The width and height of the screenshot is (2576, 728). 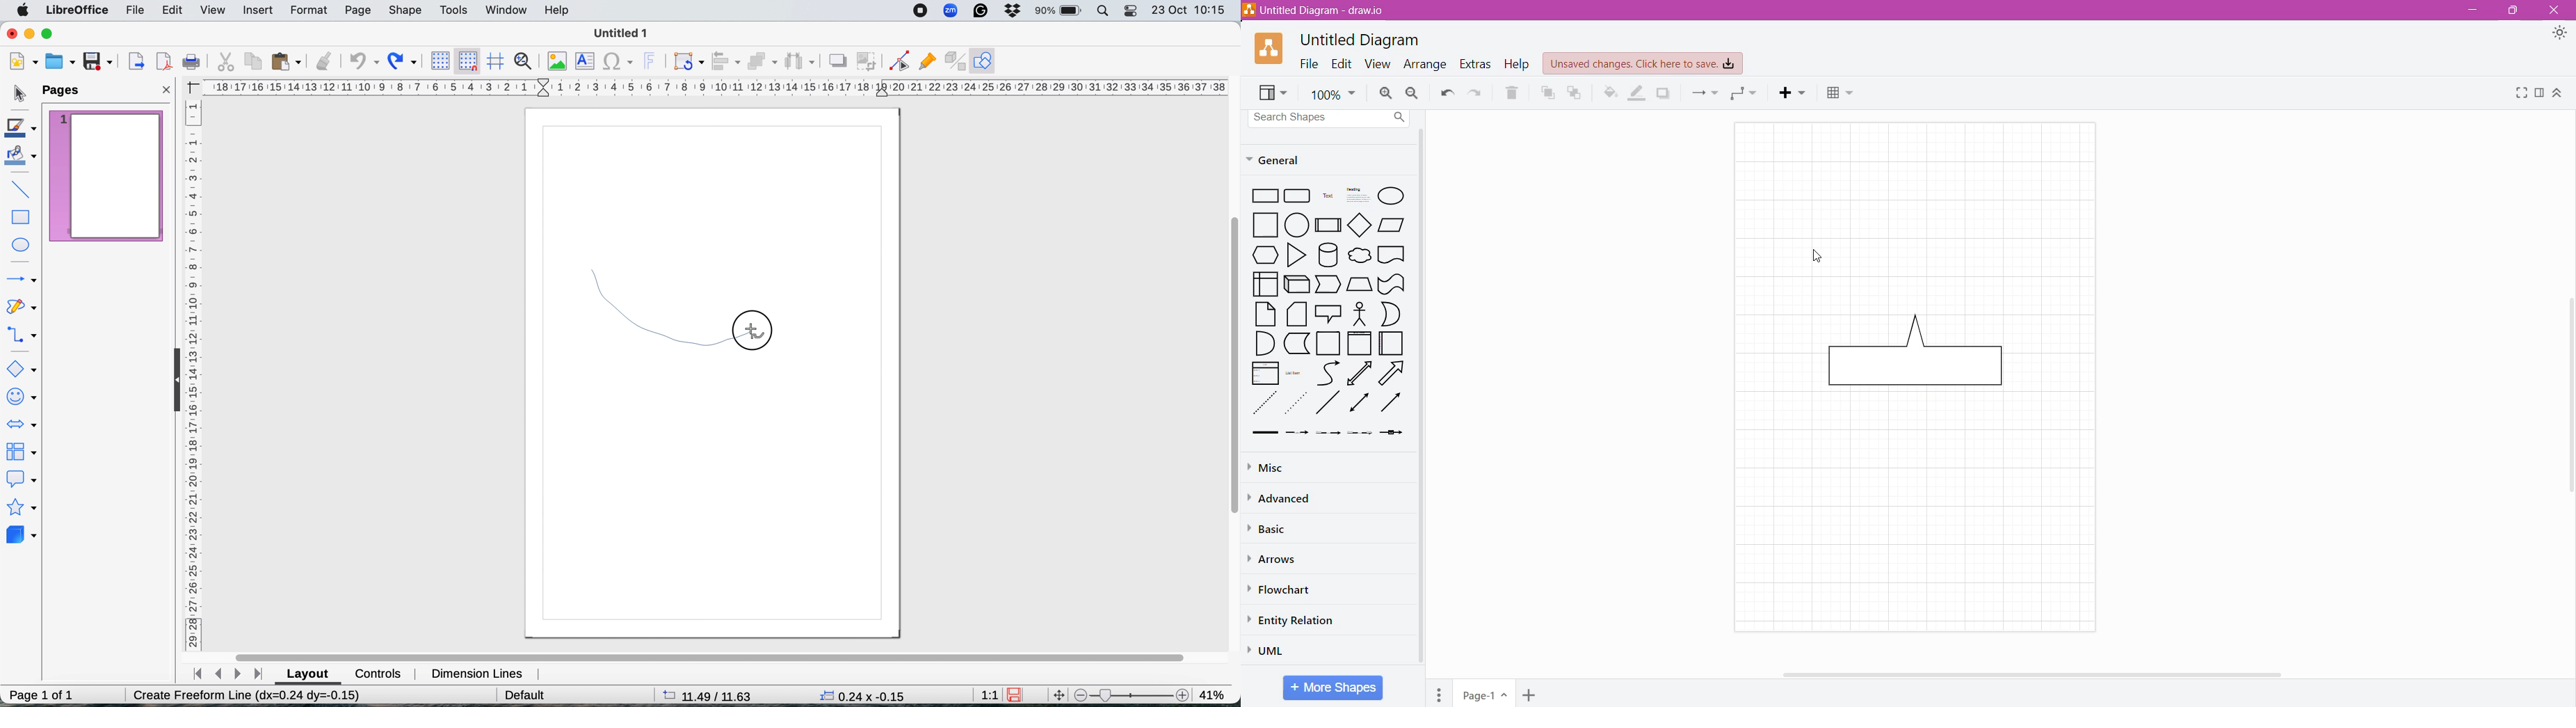 What do you see at coordinates (61, 61) in the screenshot?
I see `open` at bounding box center [61, 61].